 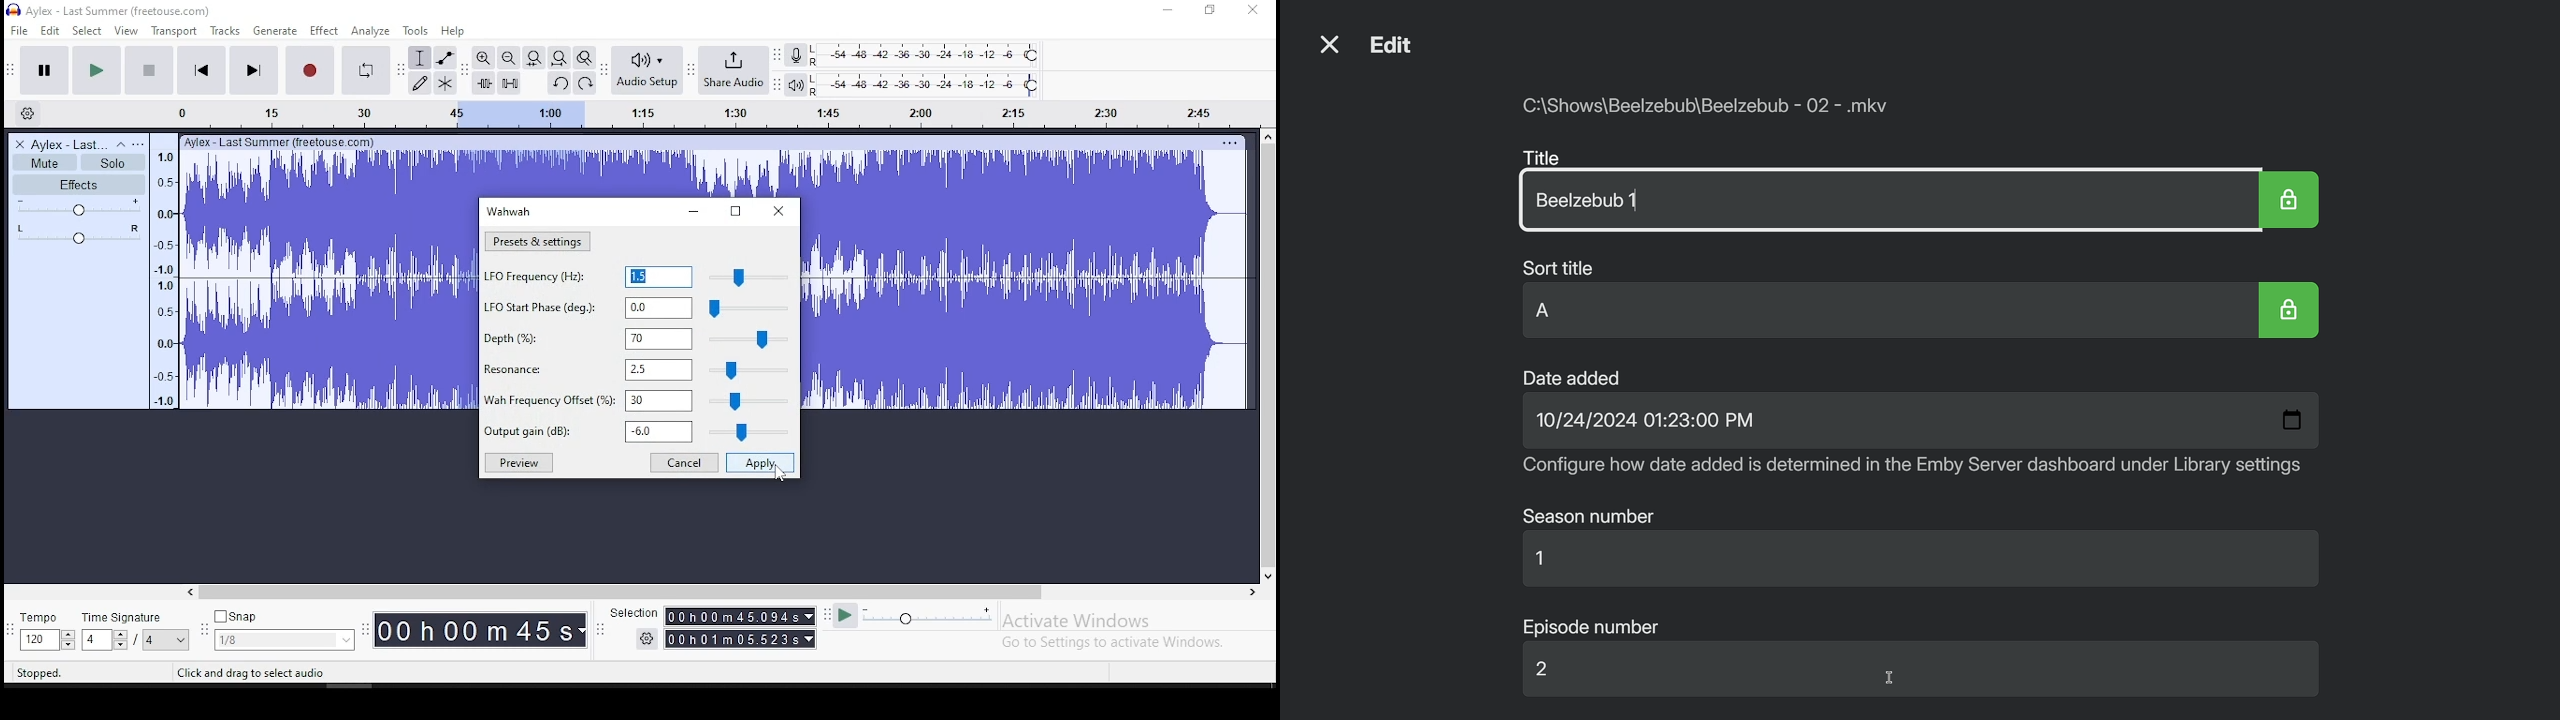 What do you see at coordinates (586, 82) in the screenshot?
I see `redo` at bounding box center [586, 82].